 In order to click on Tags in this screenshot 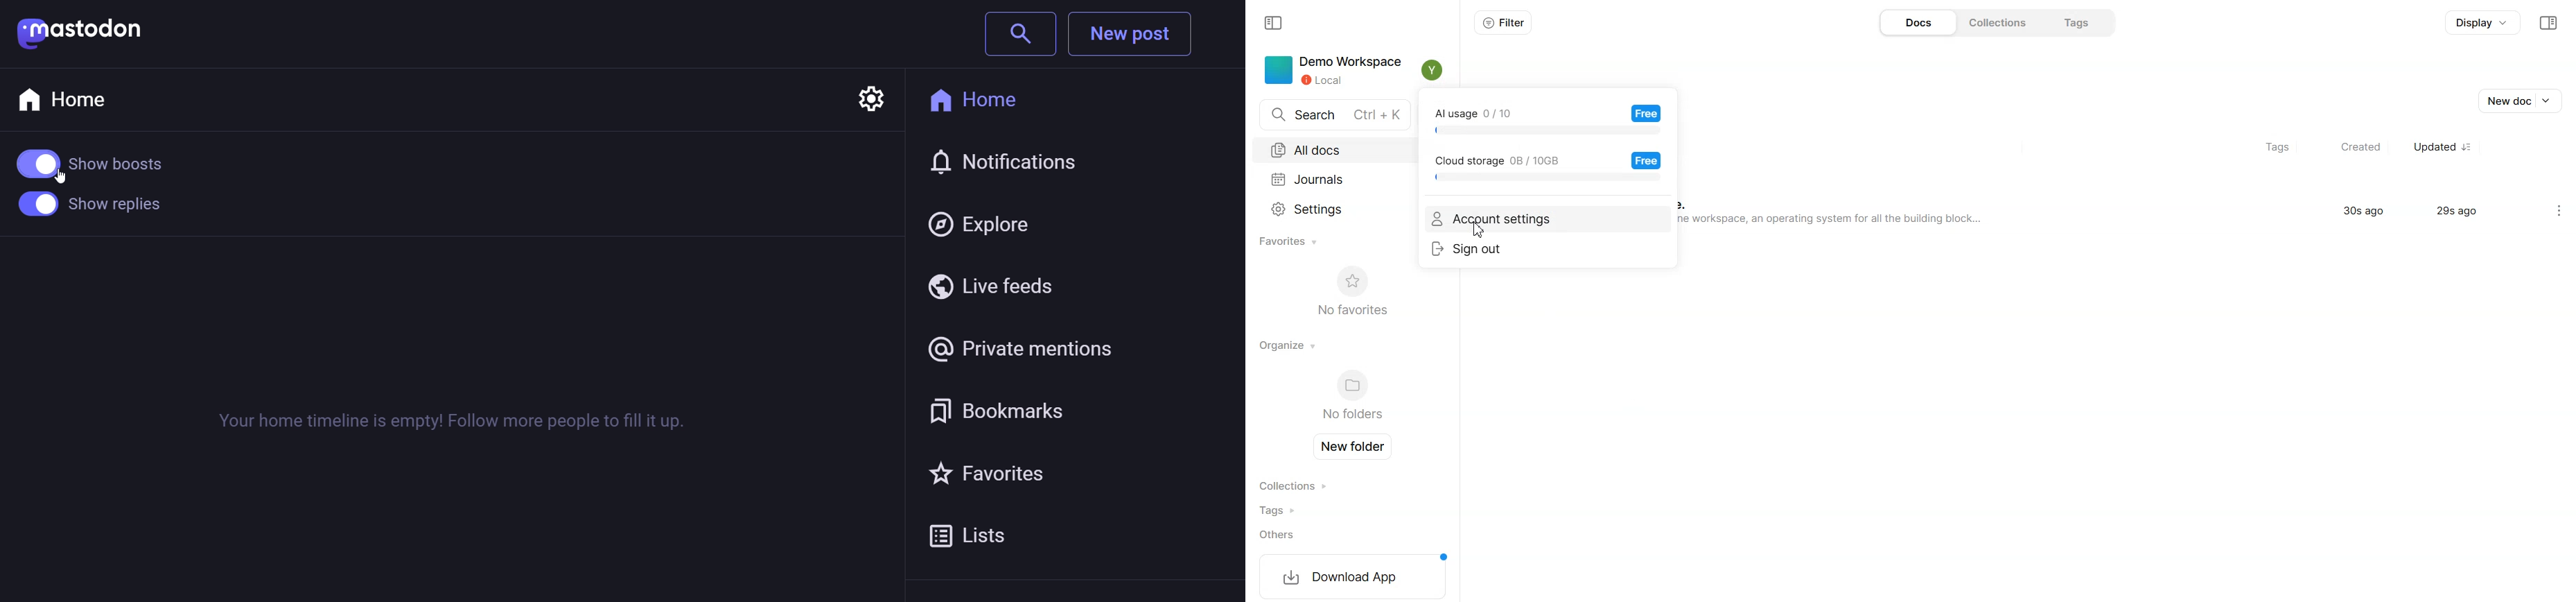, I will do `click(2078, 21)`.